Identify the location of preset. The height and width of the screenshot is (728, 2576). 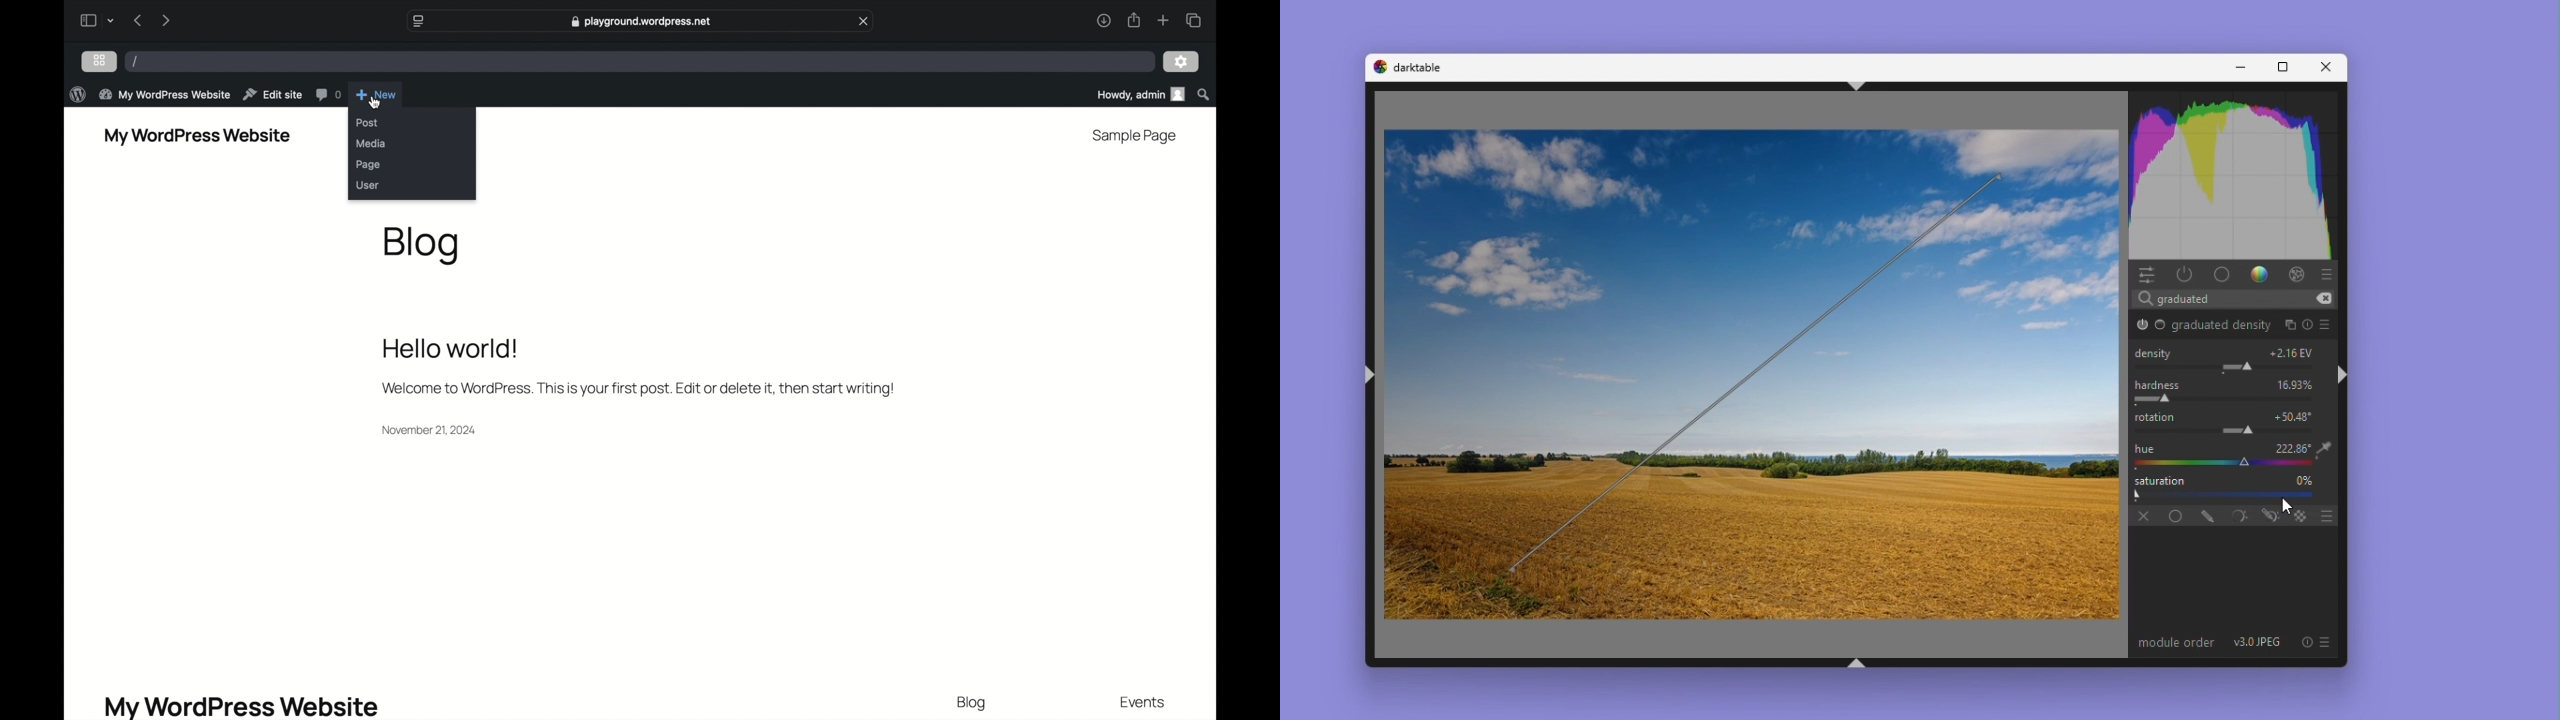
(2328, 324).